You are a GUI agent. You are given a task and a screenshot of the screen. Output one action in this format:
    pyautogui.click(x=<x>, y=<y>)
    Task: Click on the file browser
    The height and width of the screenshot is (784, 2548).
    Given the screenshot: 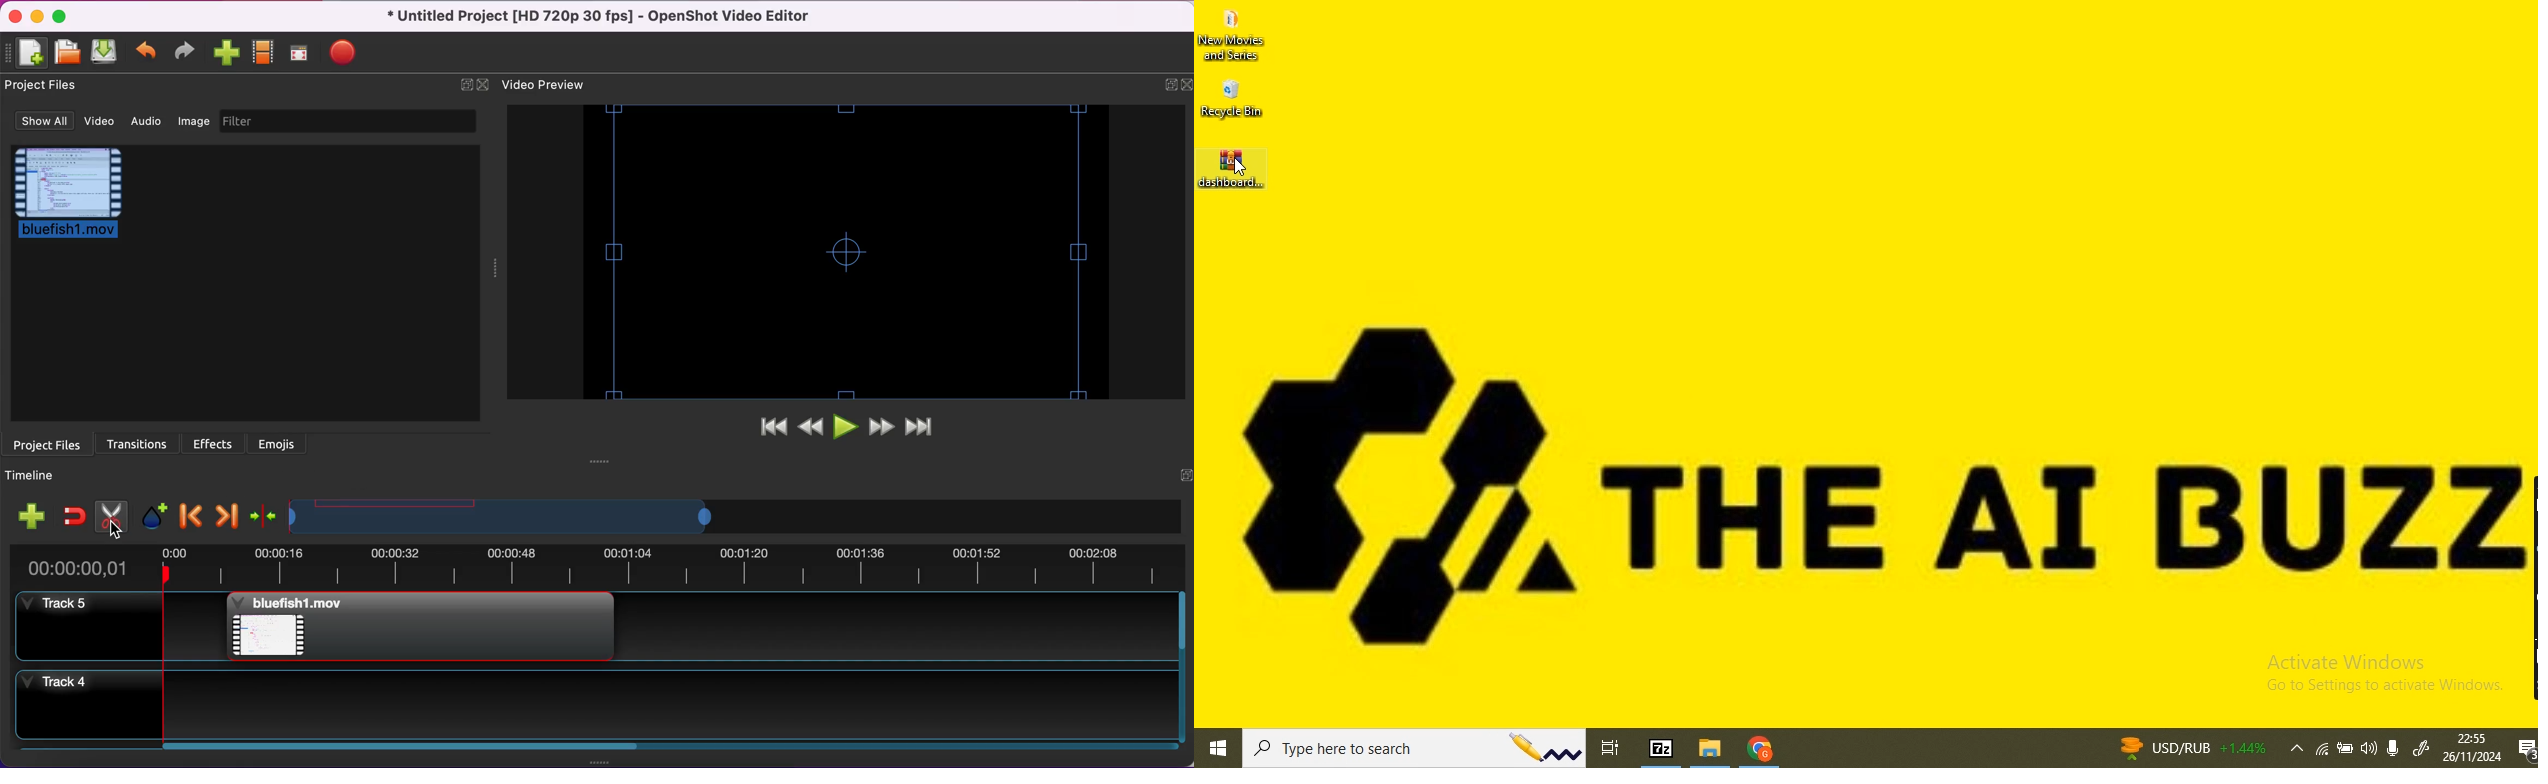 What is the action you would take?
    pyautogui.click(x=1713, y=749)
    